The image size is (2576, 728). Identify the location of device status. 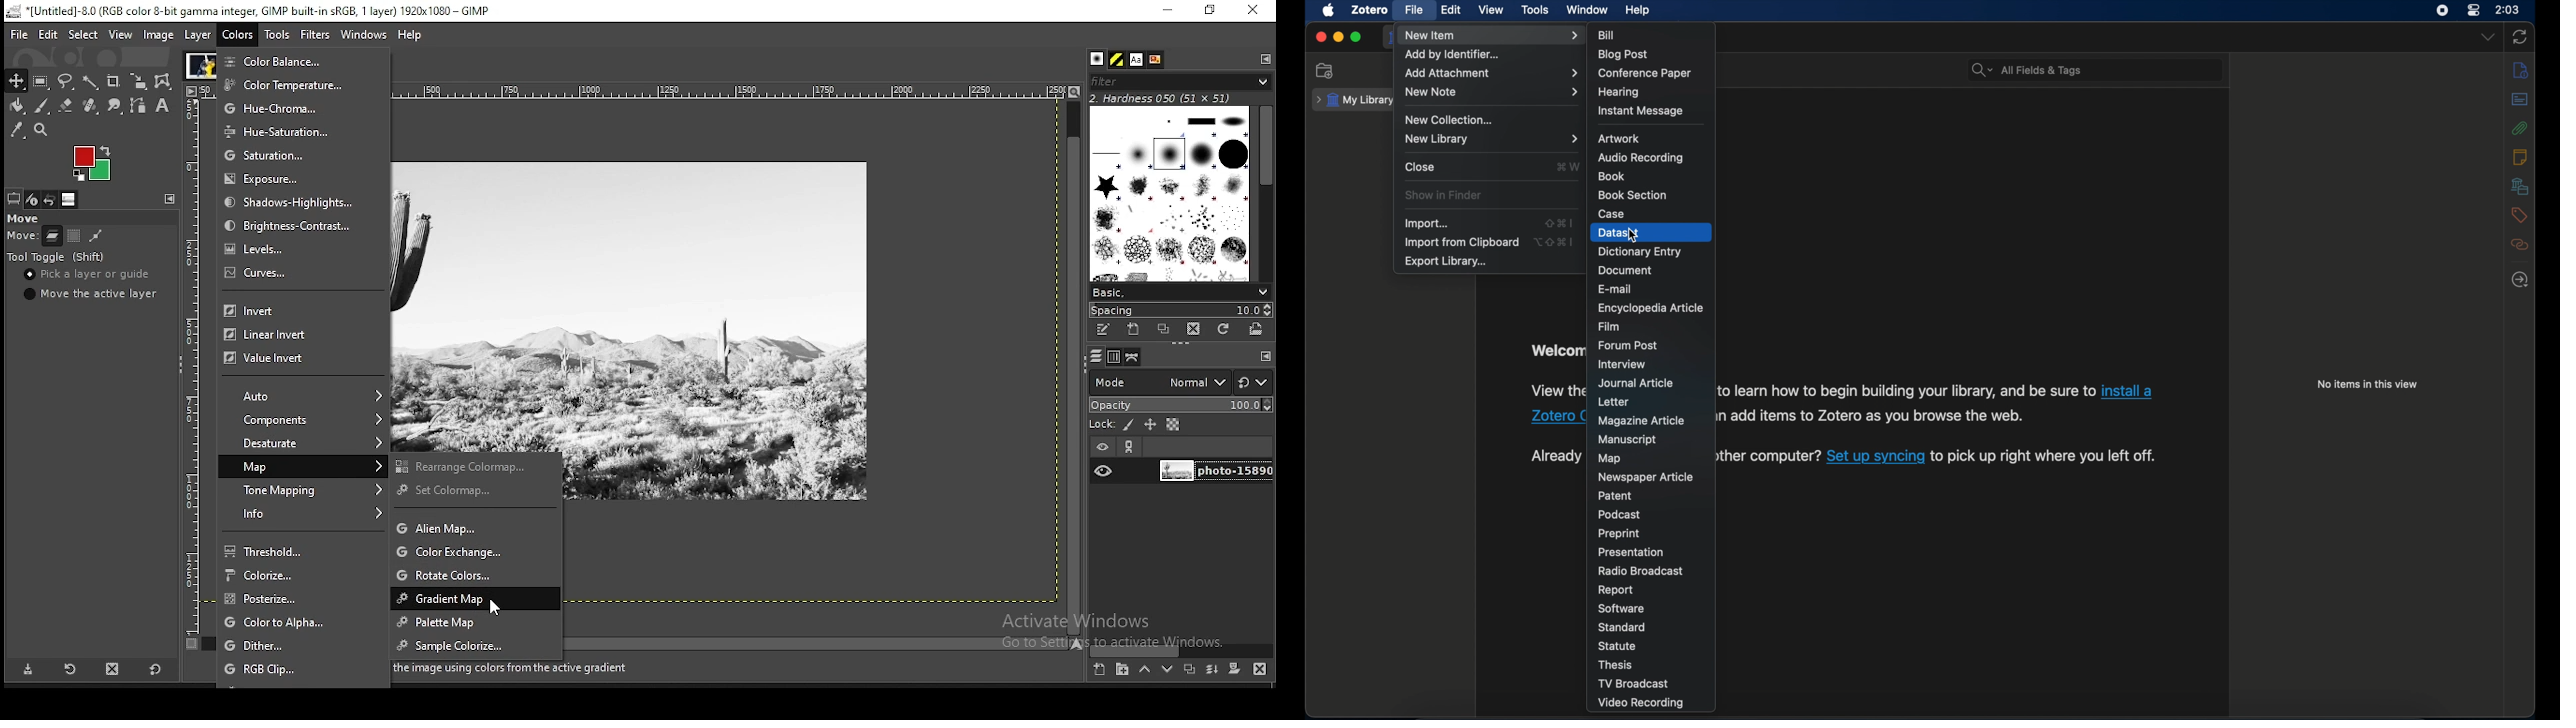
(34, 199).